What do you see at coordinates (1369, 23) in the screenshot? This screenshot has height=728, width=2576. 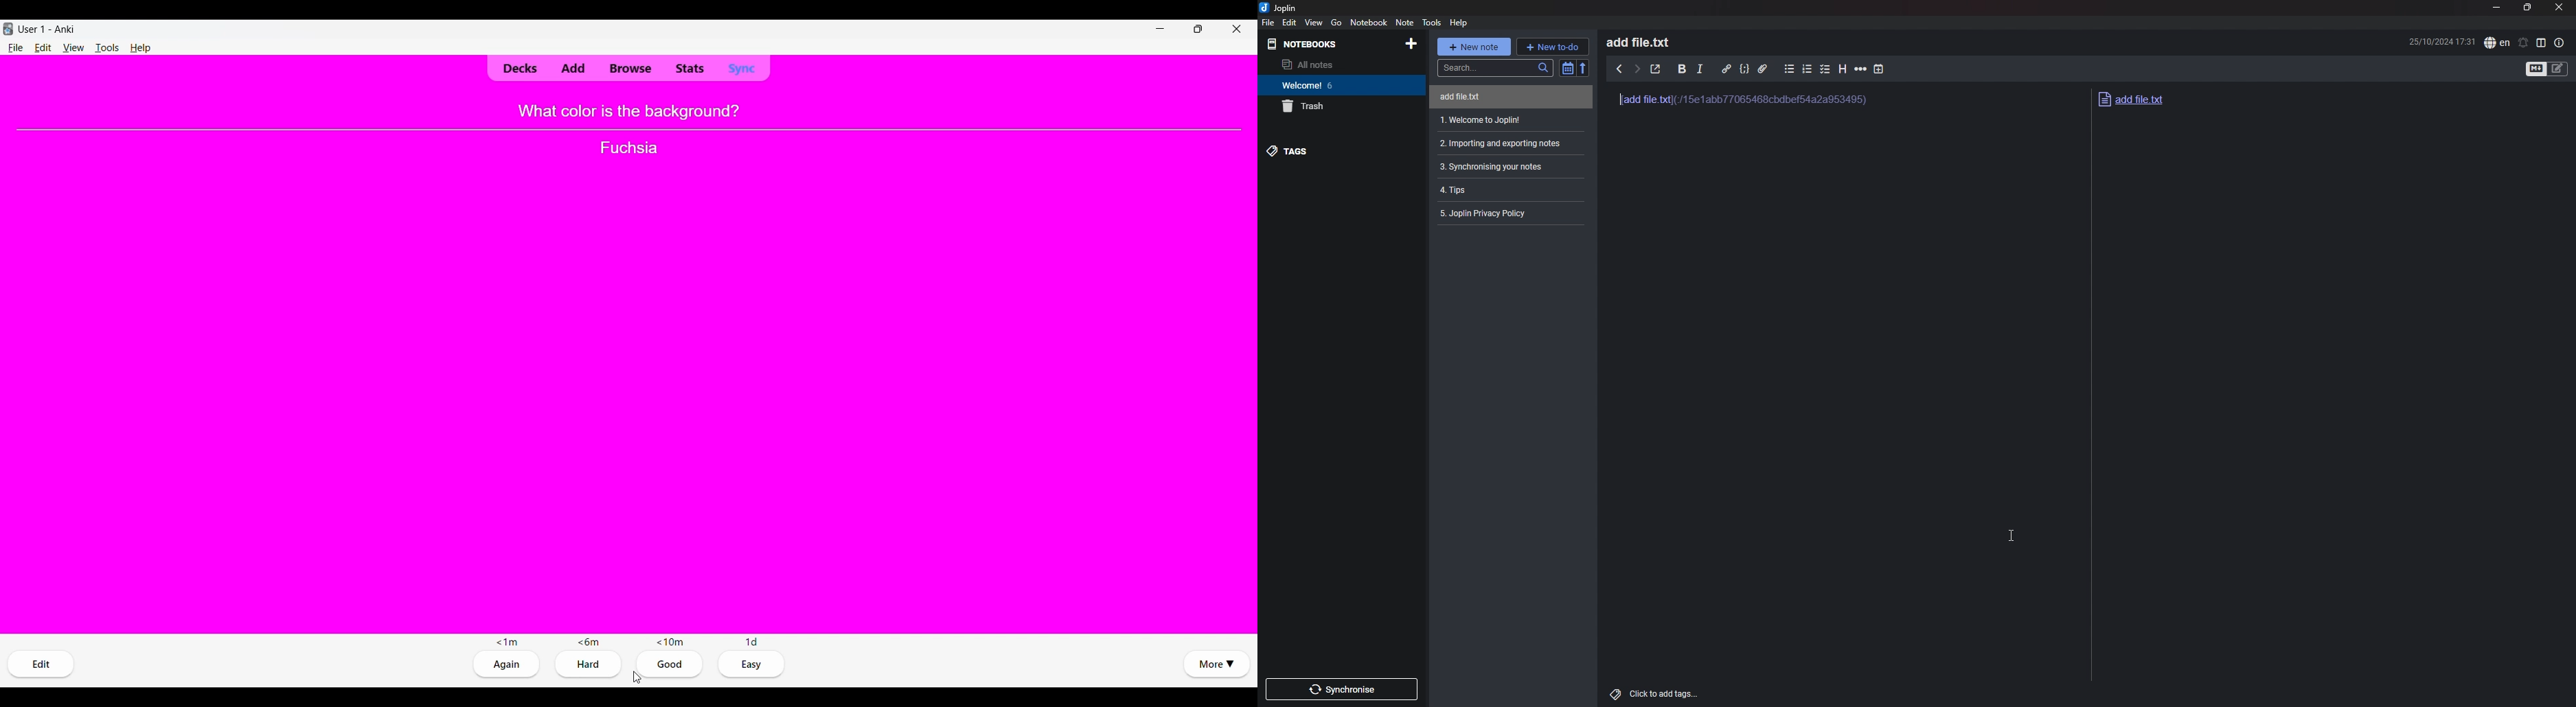 I see `notebook` at bounding box center [1369, 23].